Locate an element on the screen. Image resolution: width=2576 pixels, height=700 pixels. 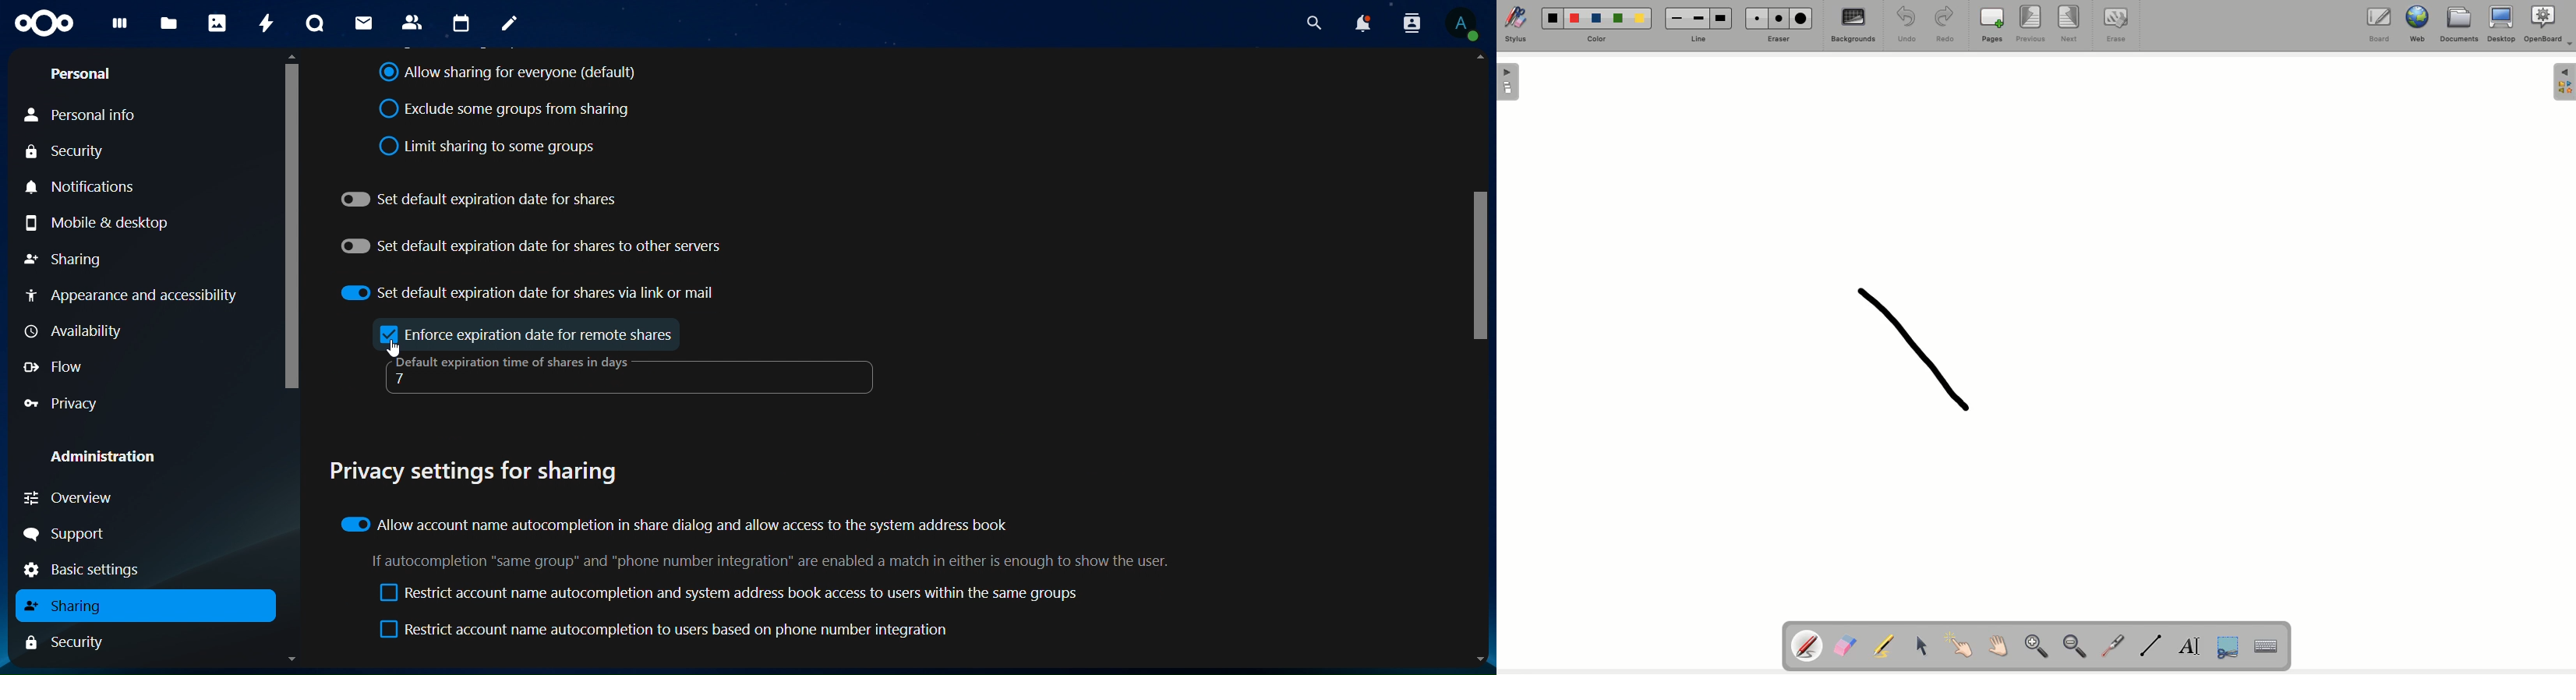
enforce expiration date for remote shares is located at coordinates (543, 334).